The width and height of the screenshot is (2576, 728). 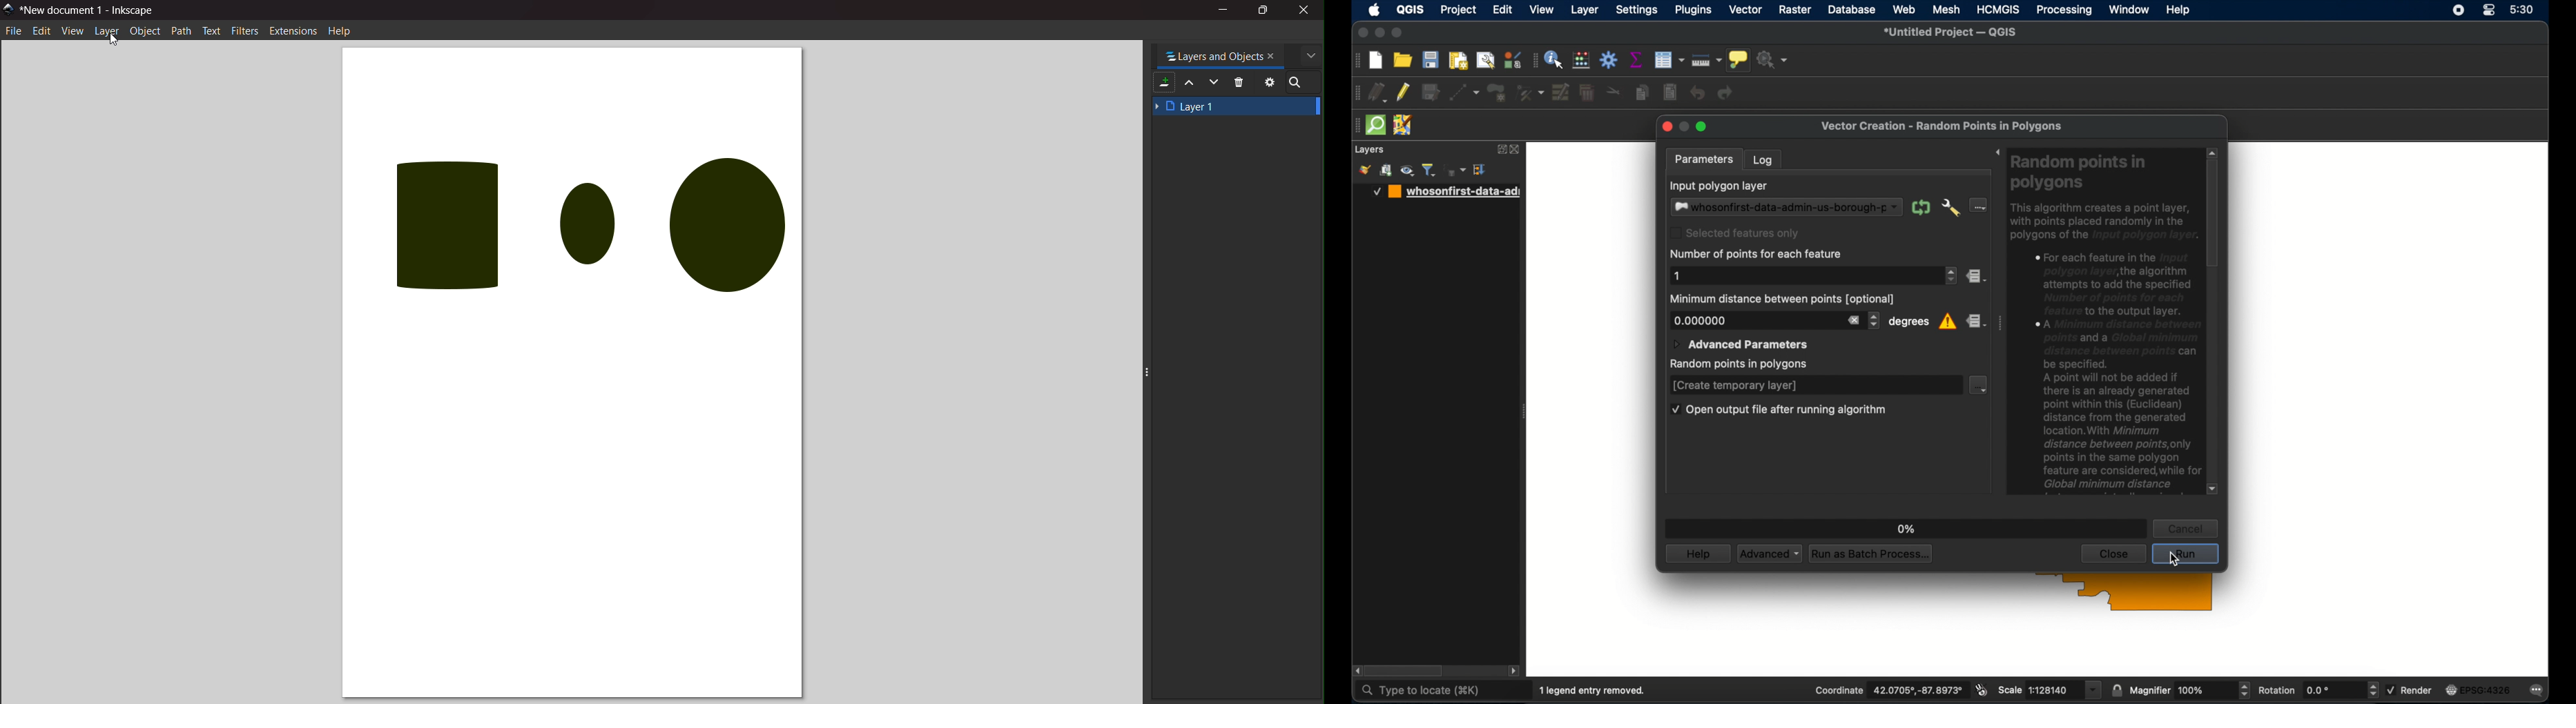 I want to click on objects, so click(x=570, y=219).